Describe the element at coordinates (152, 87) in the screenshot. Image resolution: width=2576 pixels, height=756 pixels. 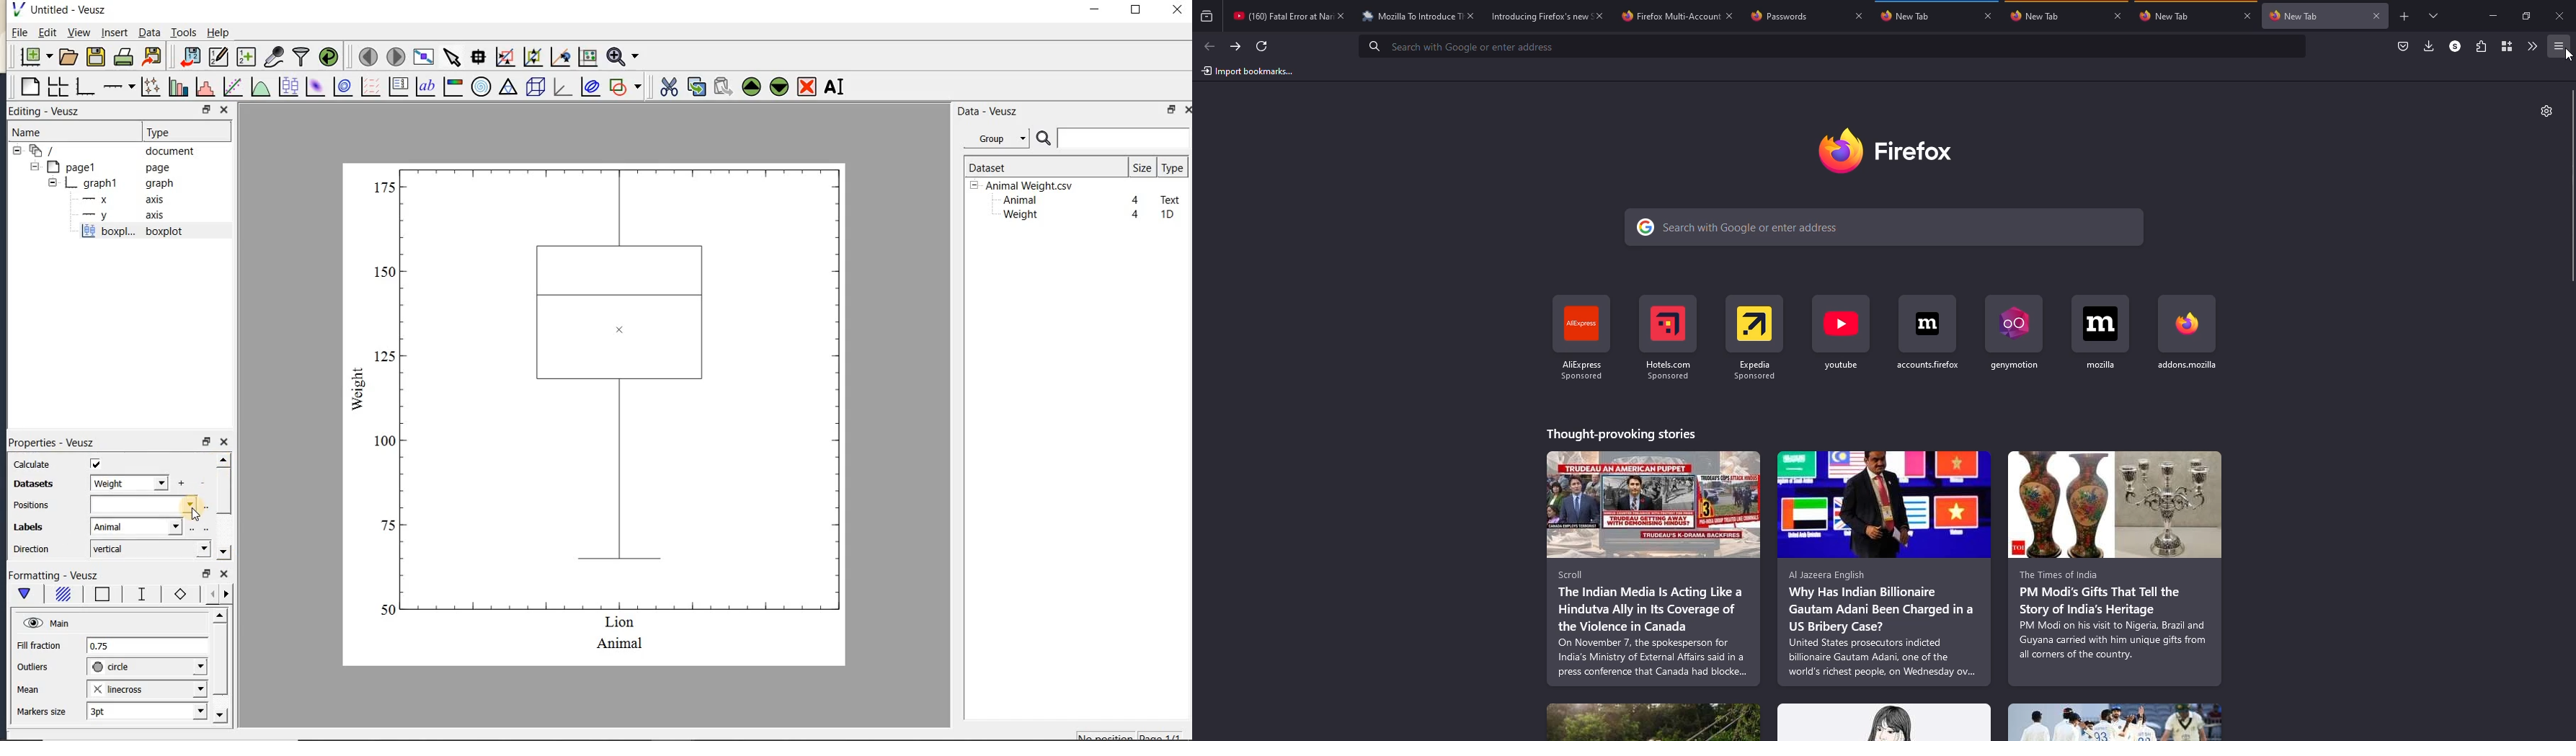
I see `plot points with lines and errorbars` at that location.